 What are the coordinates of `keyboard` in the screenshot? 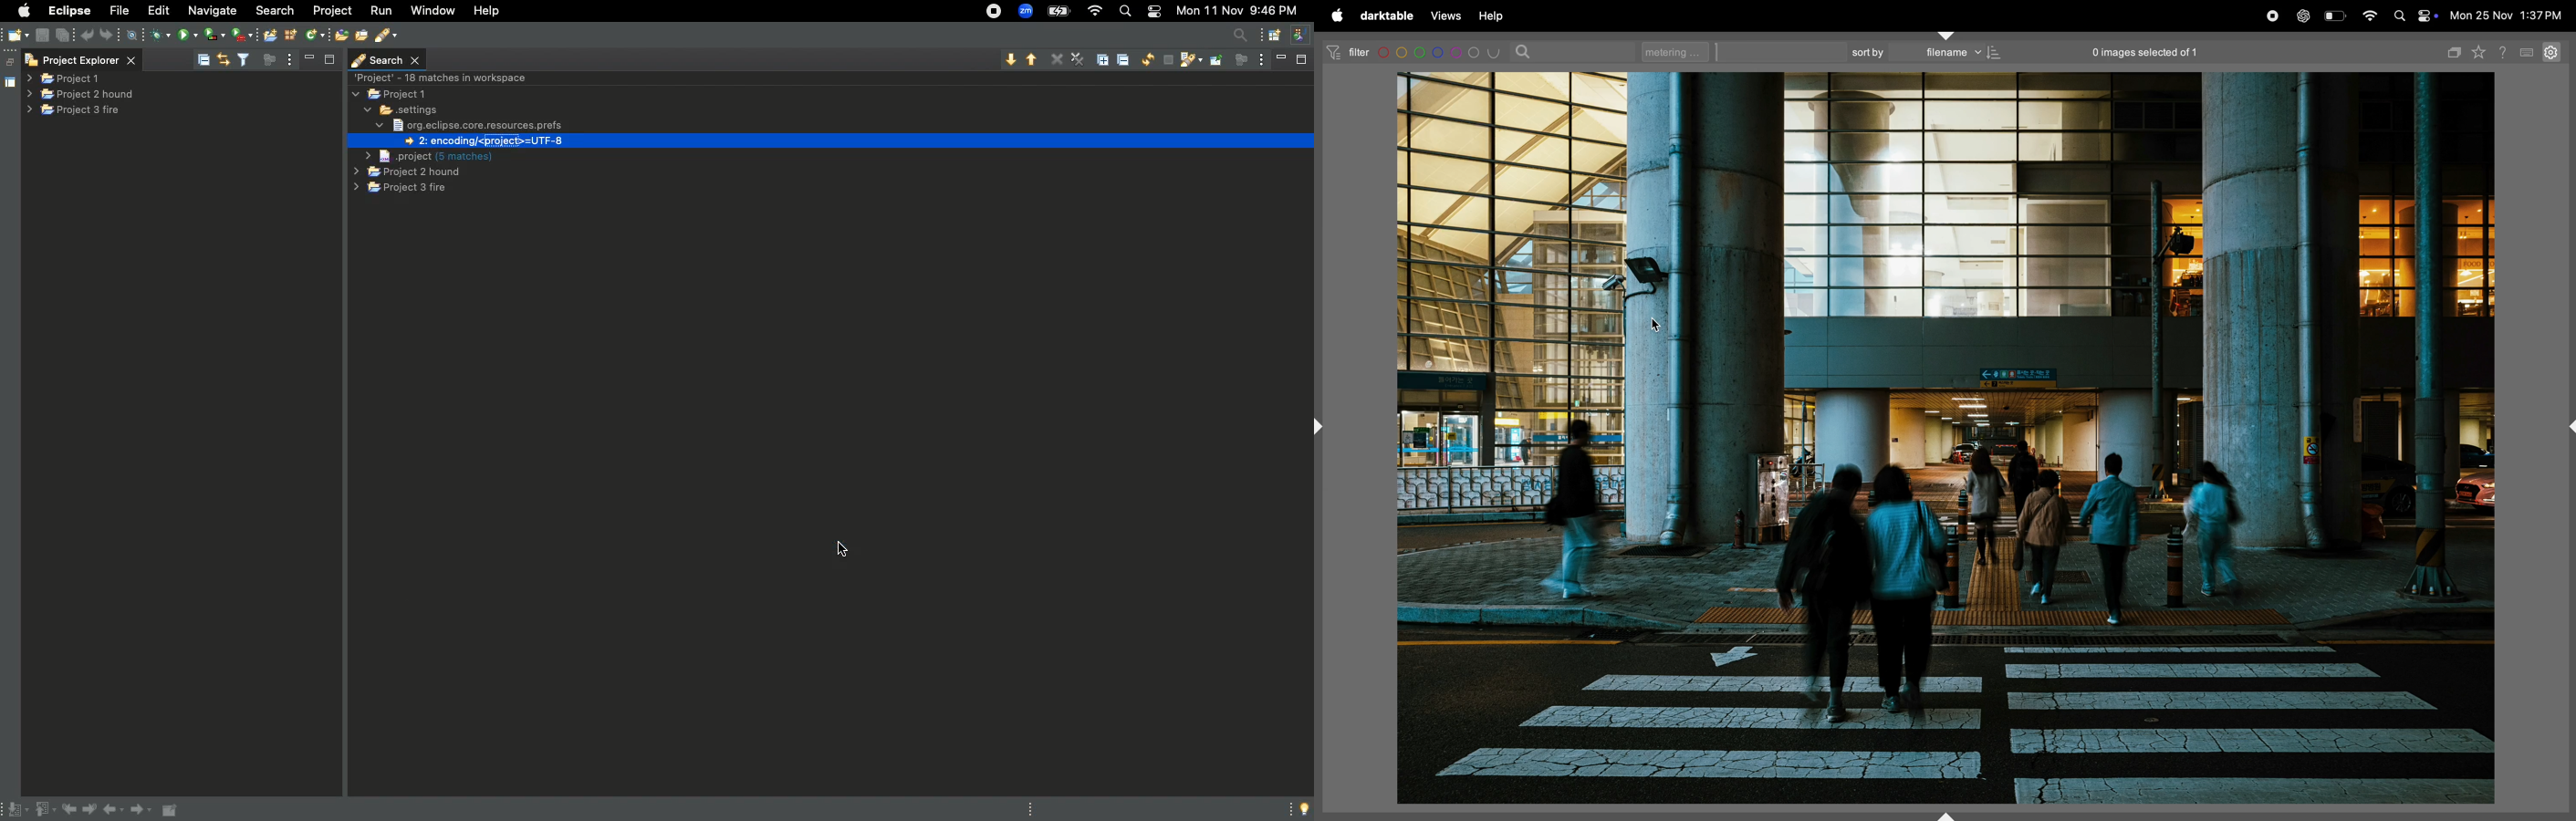 It's located at (2529, 51).